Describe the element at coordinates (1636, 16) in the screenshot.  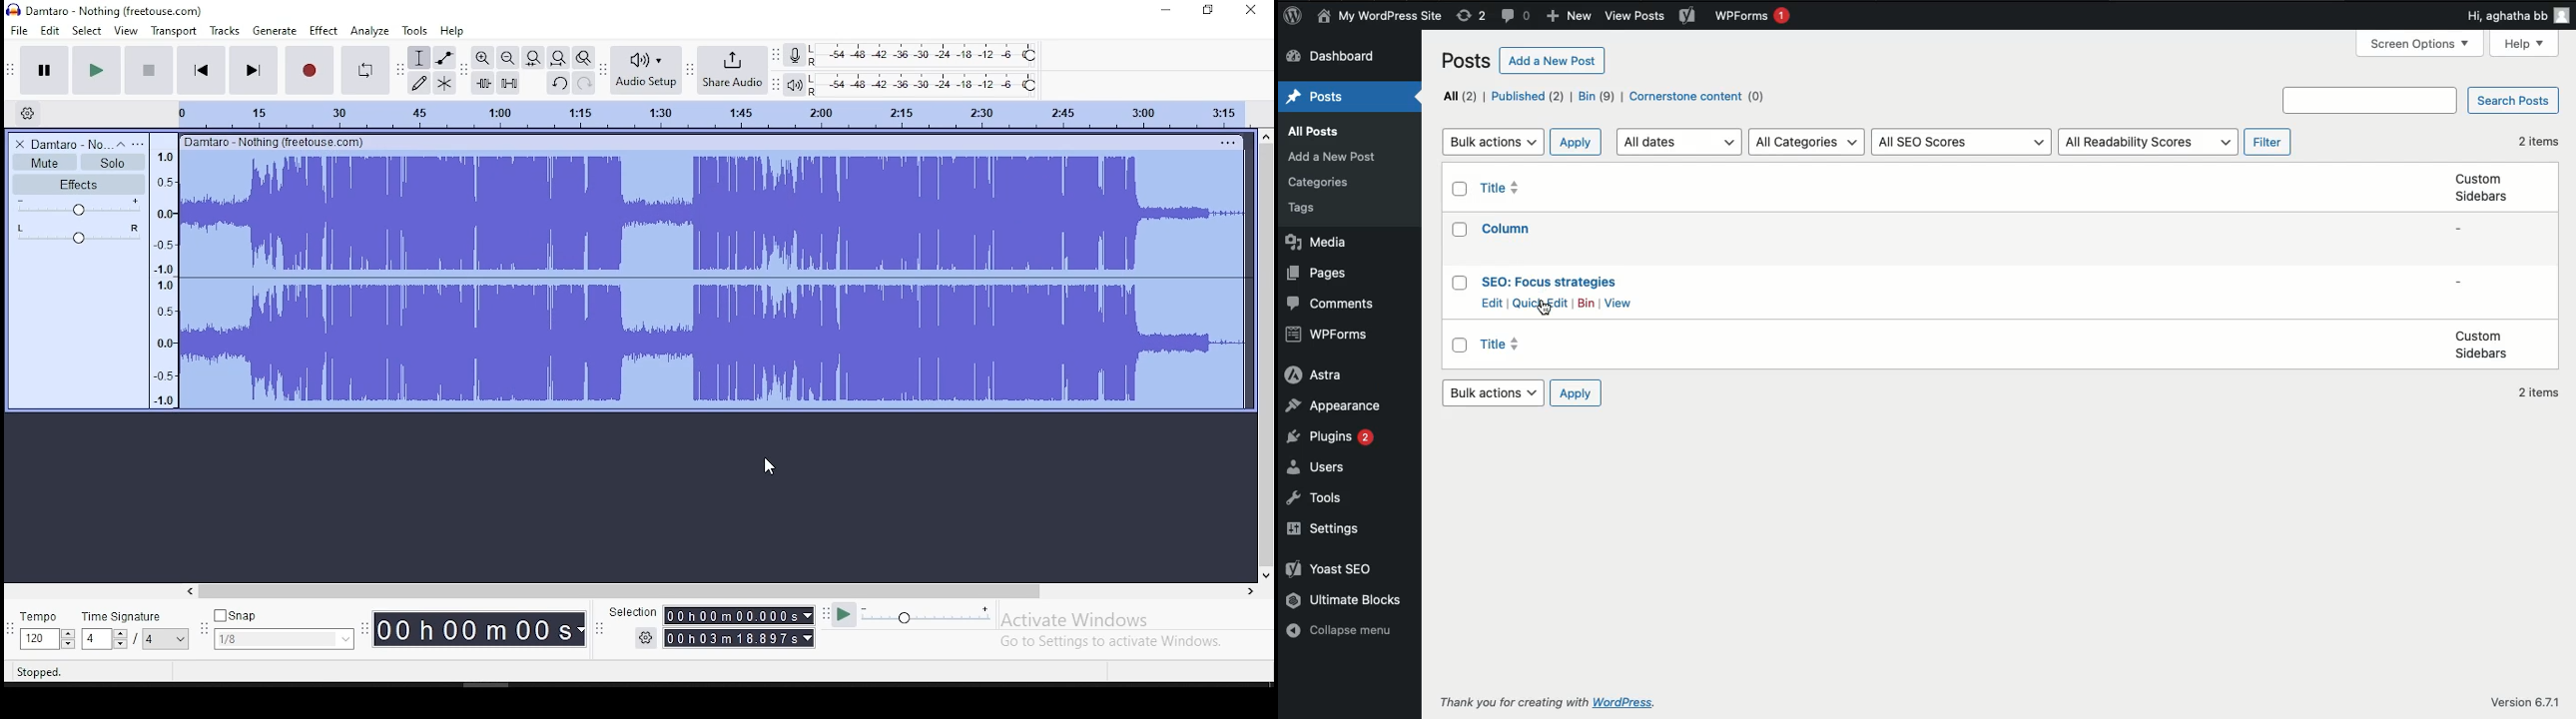
I see `View posts` at that location.